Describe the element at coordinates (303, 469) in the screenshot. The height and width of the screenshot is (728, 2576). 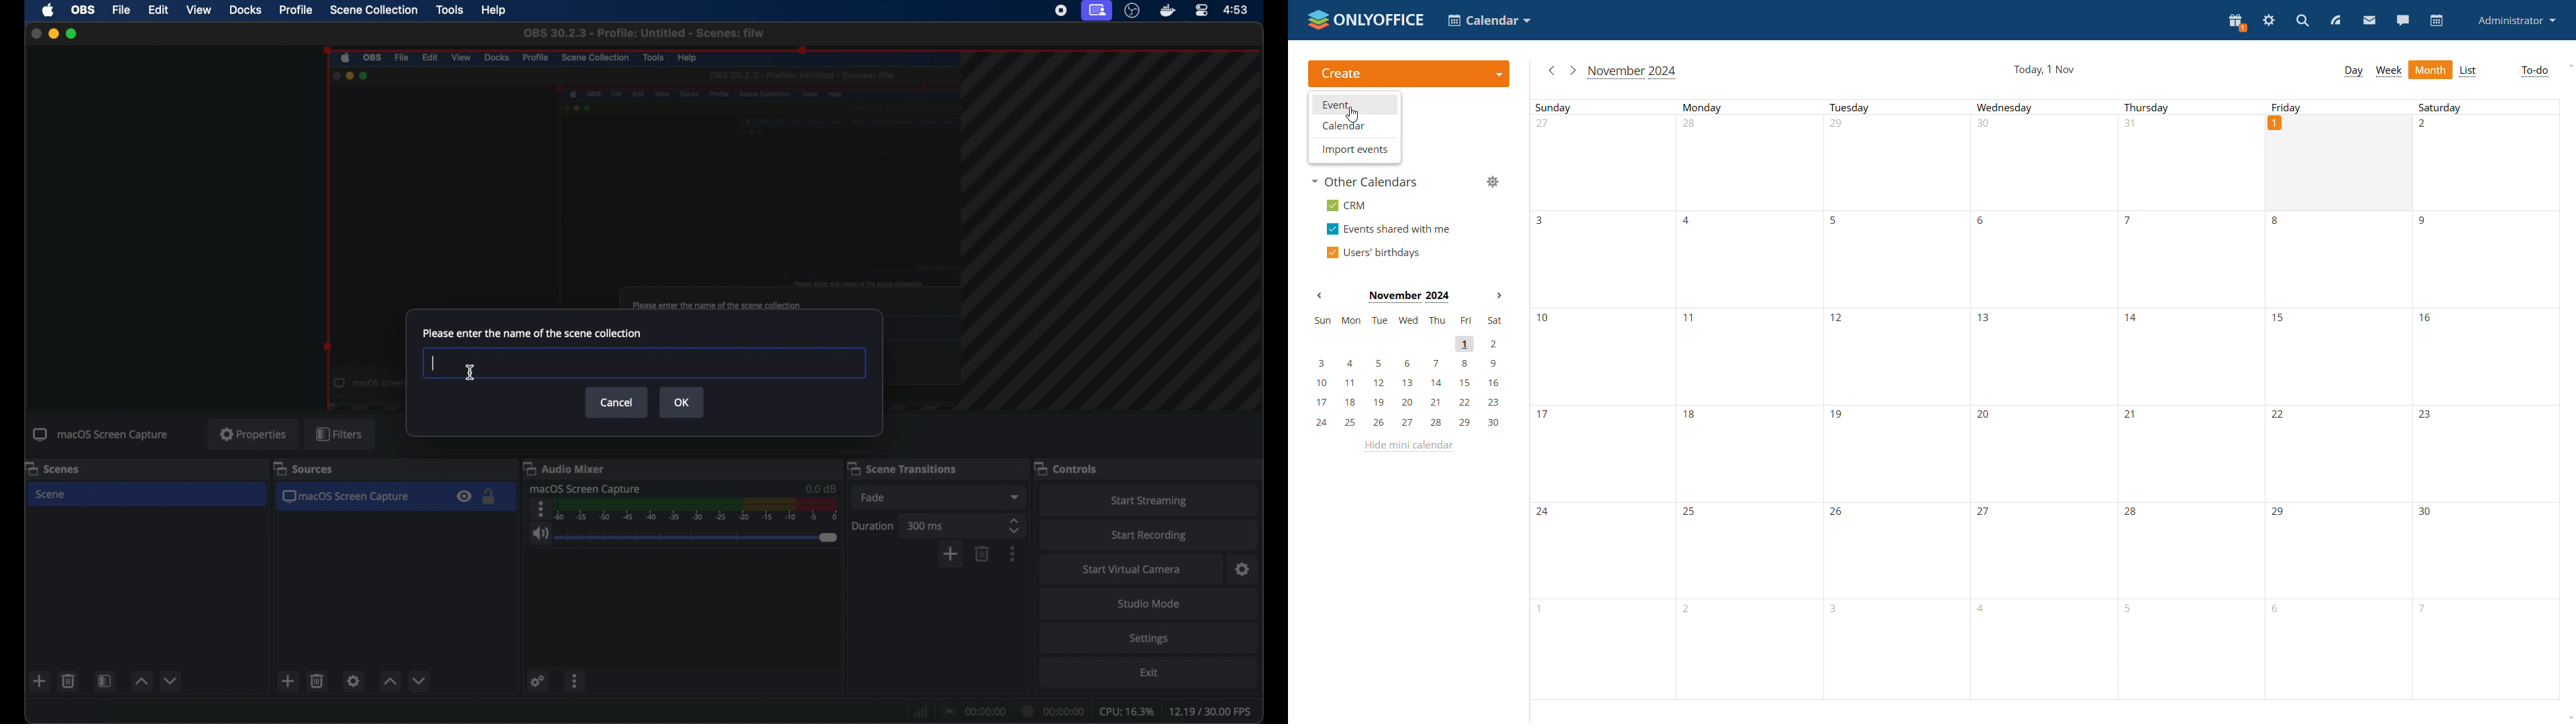
I see `sources` at that location.